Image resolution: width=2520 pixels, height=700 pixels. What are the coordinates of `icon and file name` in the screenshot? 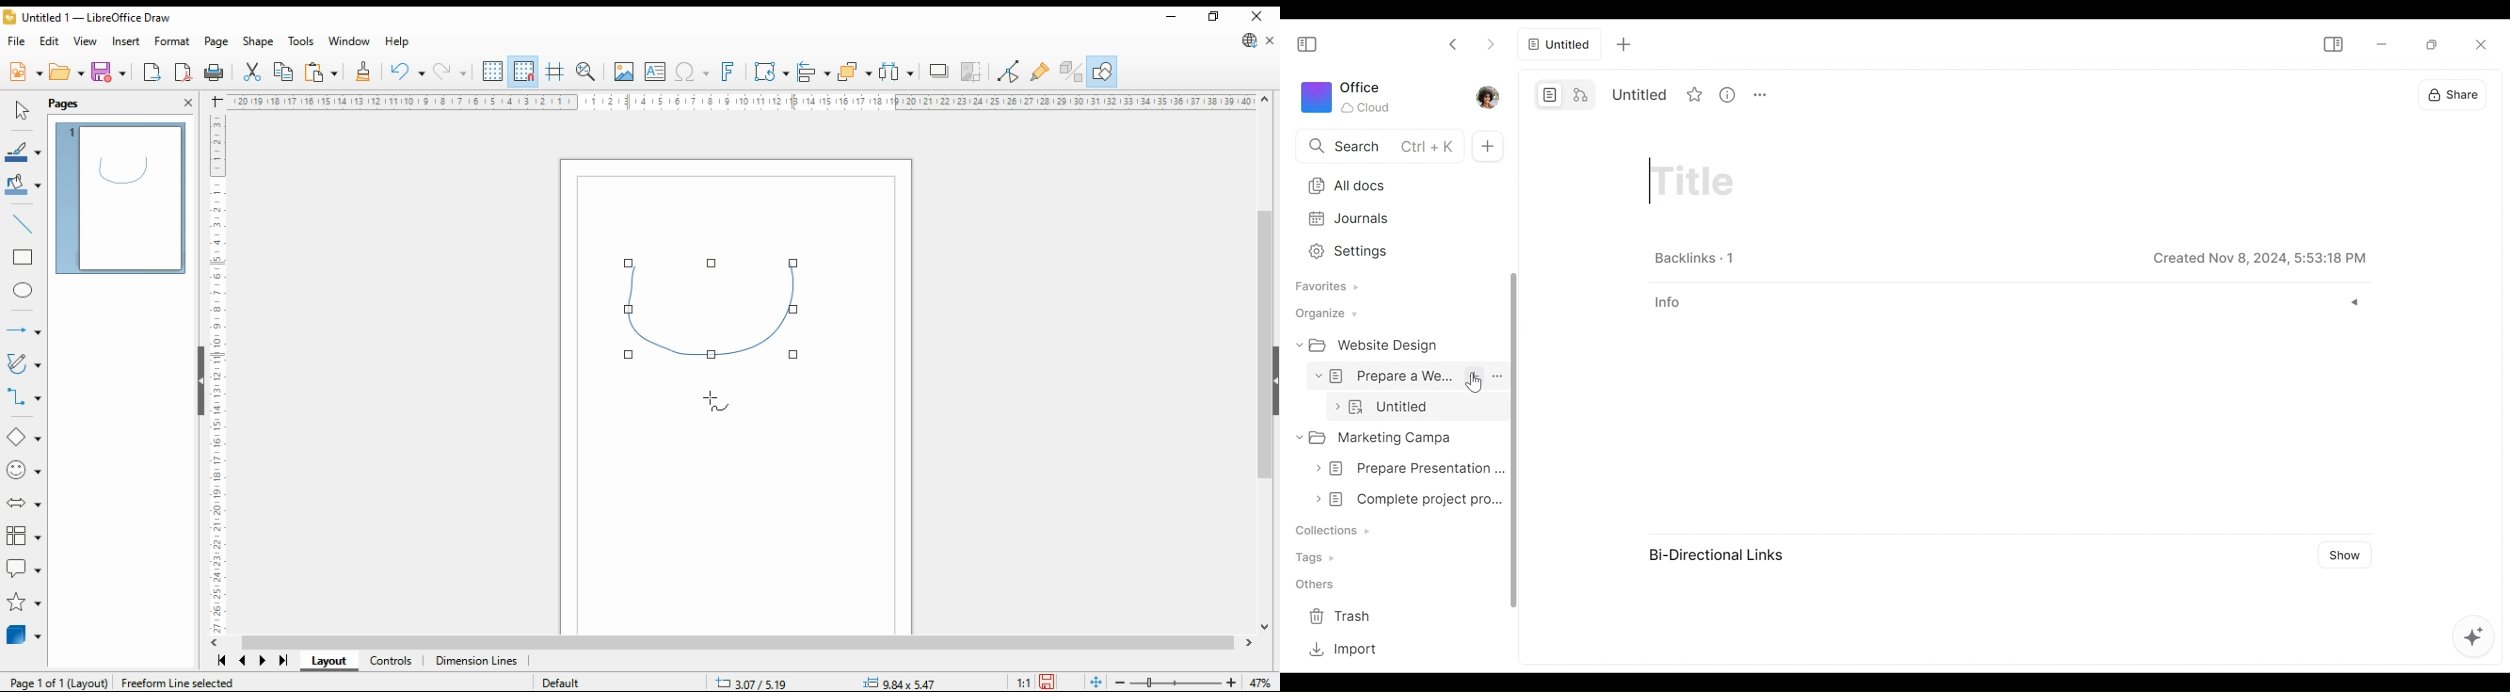 It's located at (87, 16).